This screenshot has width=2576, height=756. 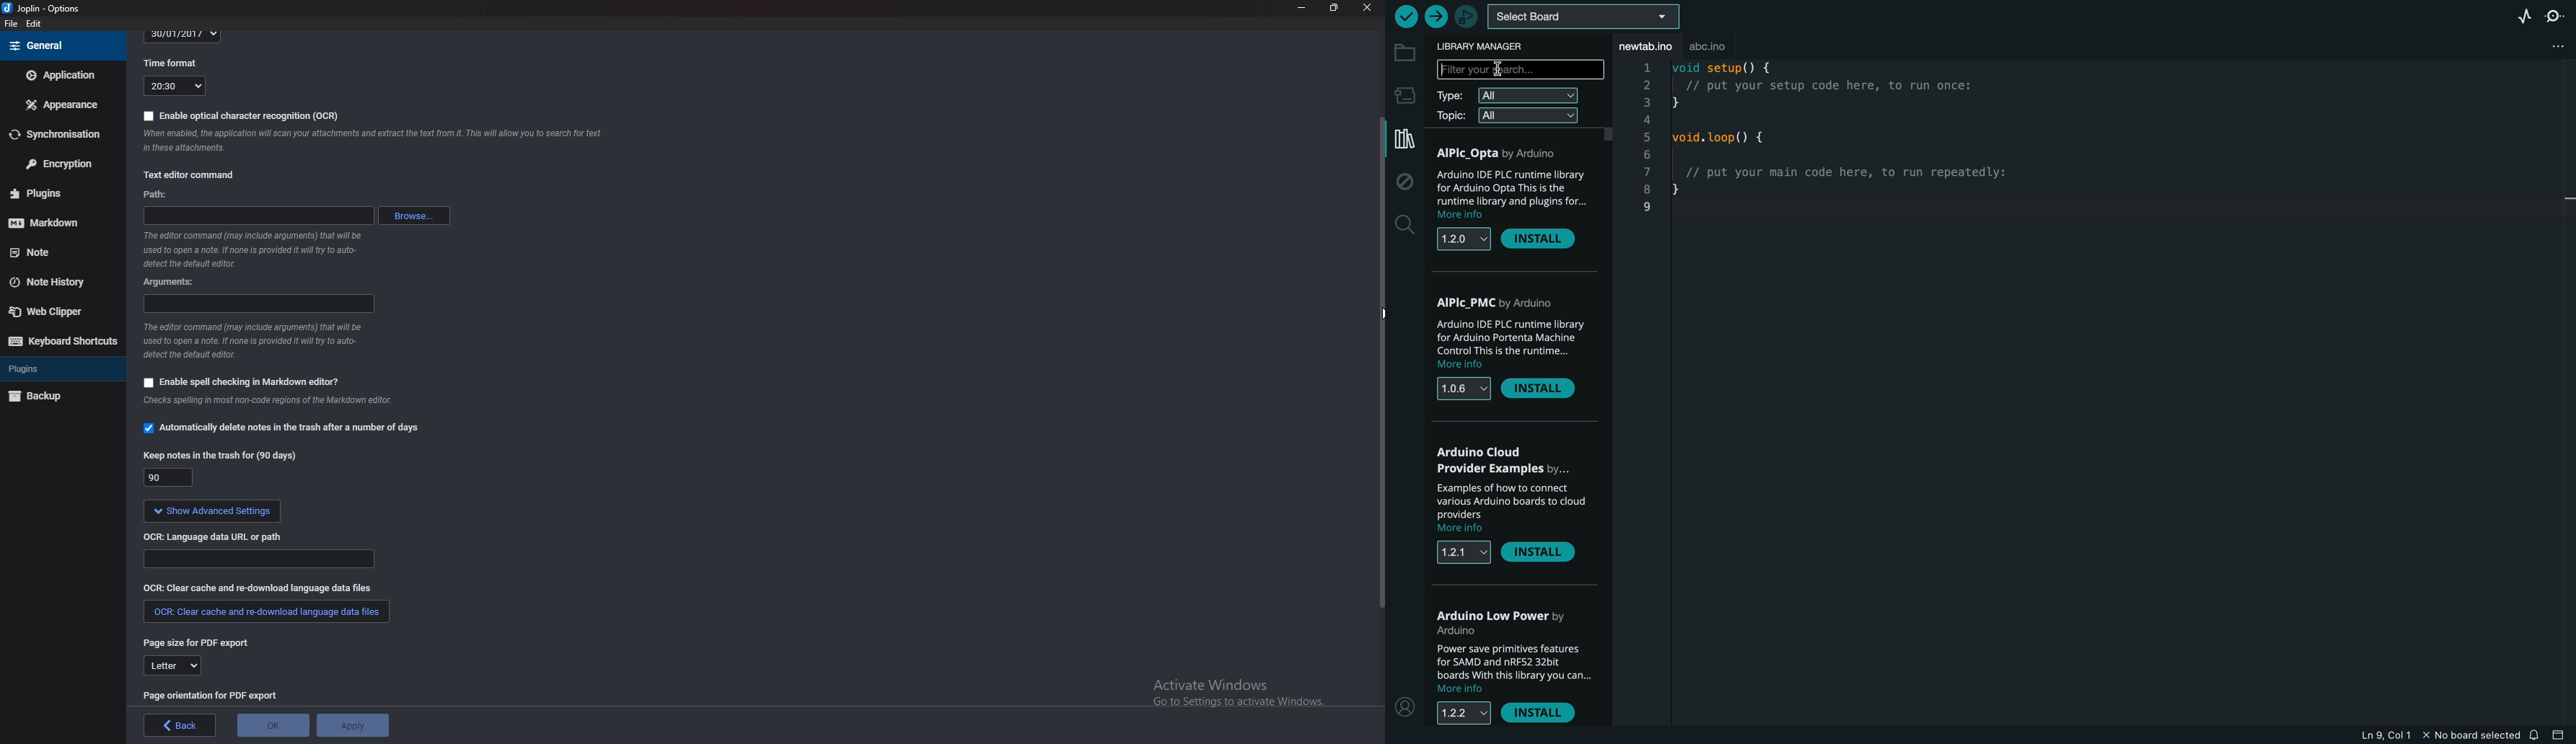 I want to click on Minimize, so click(x=1302, y=7).